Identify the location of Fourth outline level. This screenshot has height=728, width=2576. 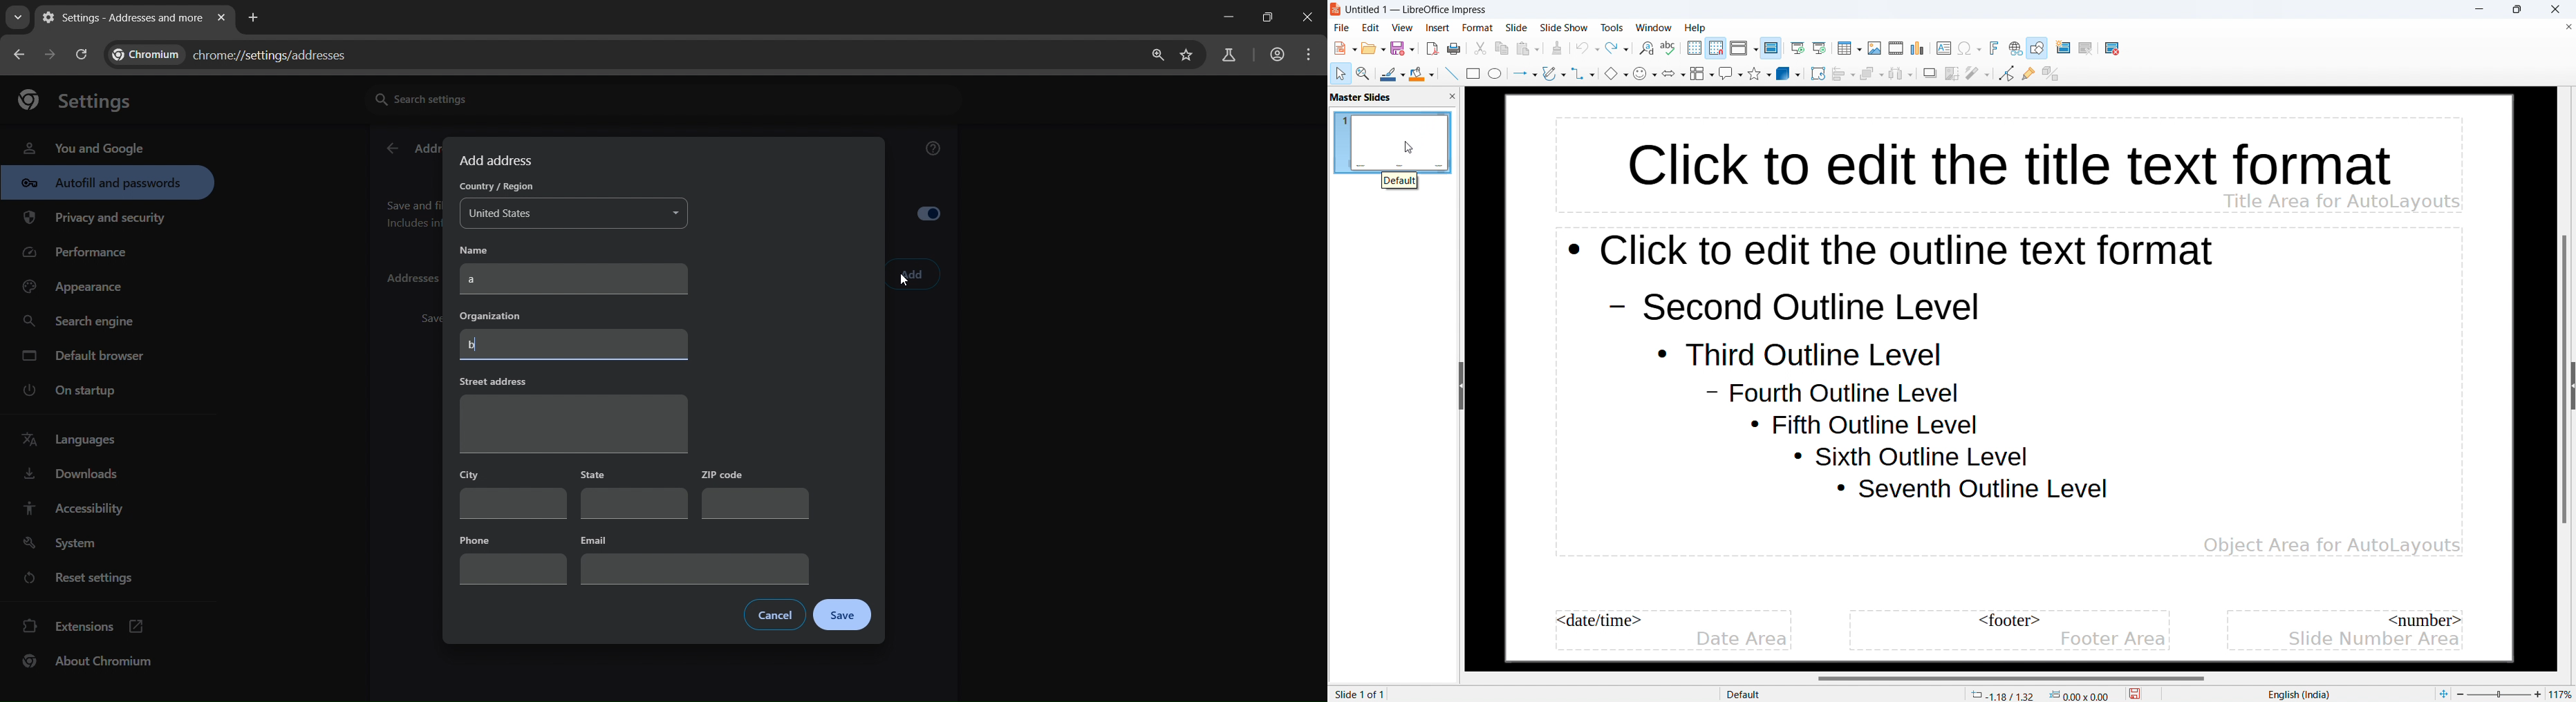
(1836, 395).